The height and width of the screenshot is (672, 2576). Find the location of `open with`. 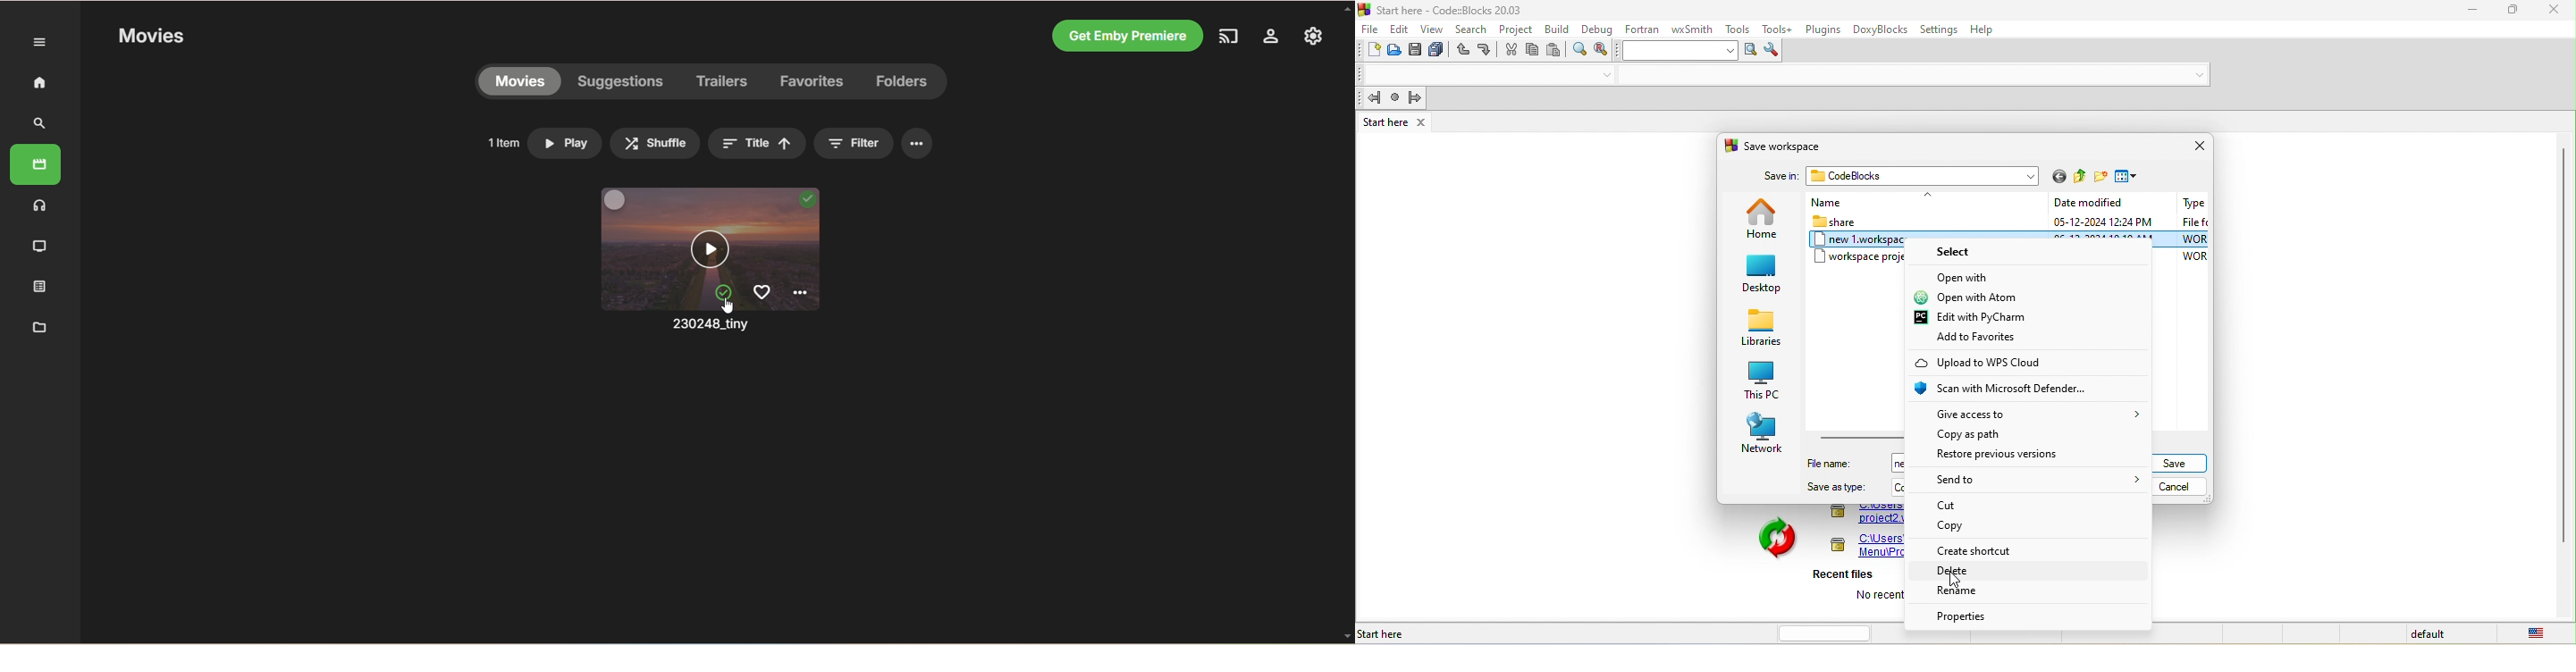

open with is located at coordinates (1972, 278).